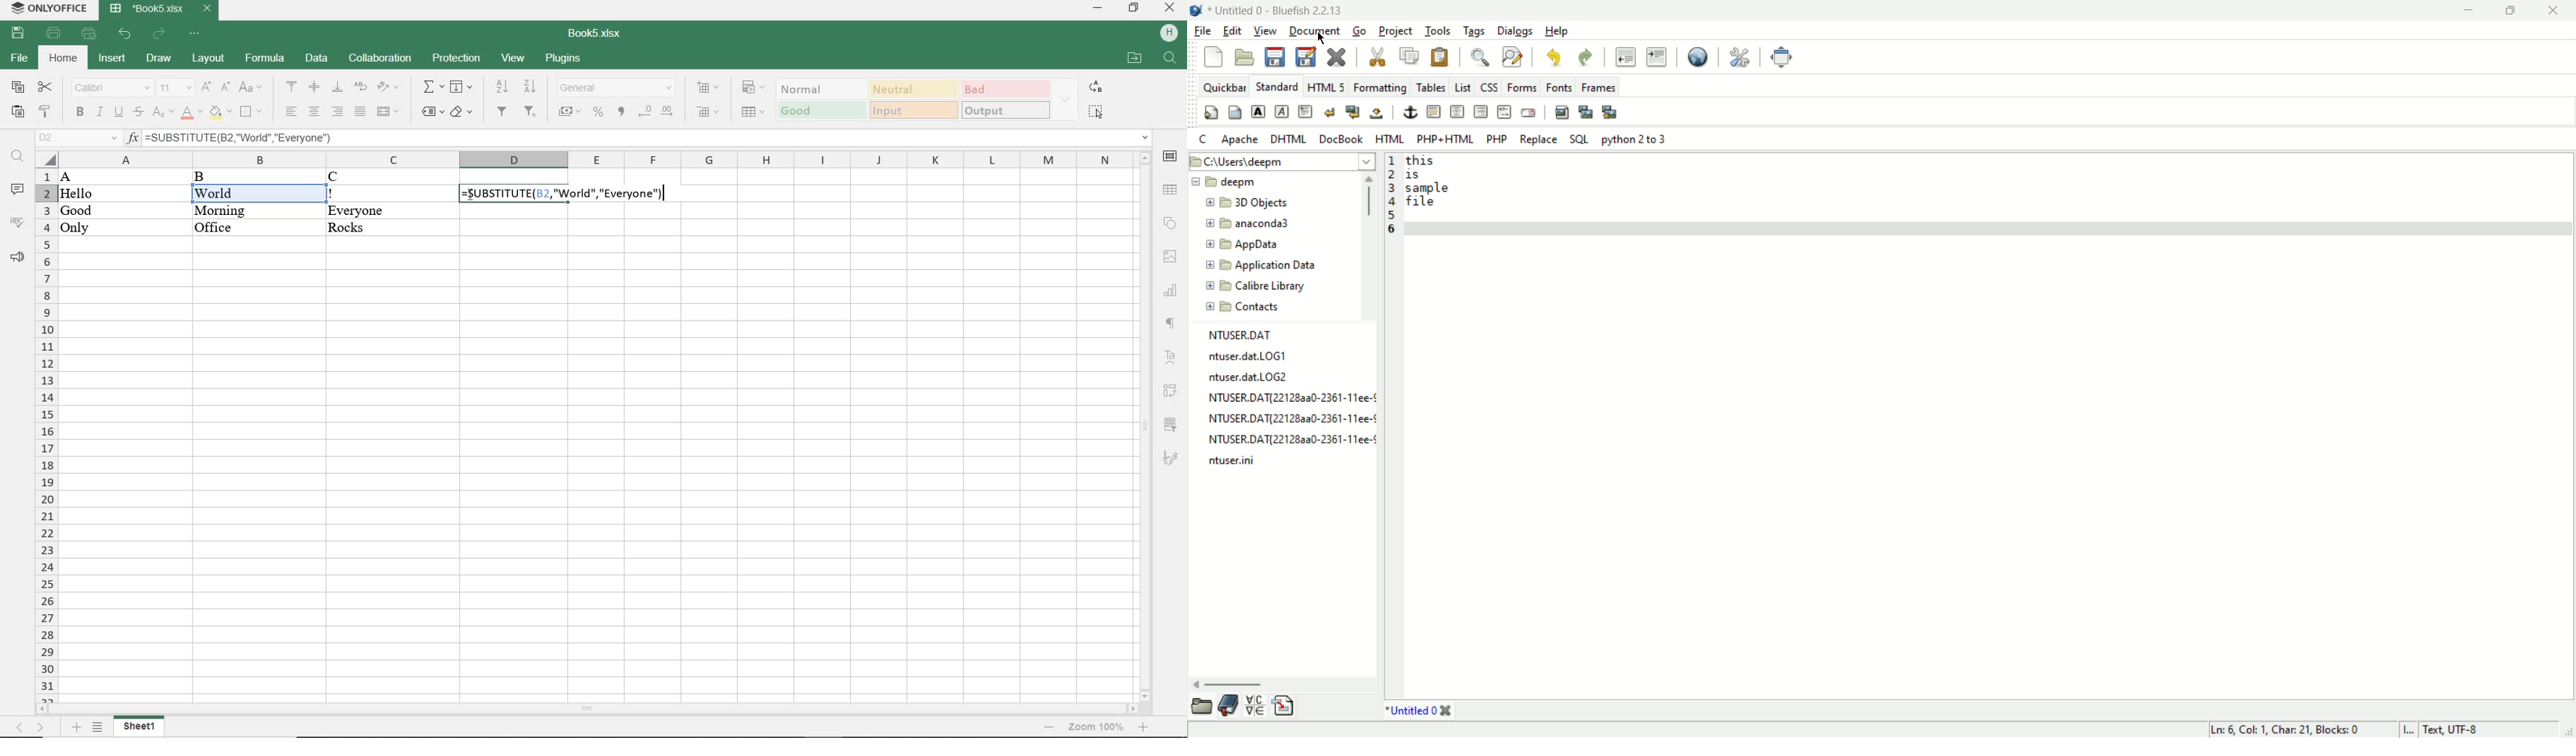 This screenshot has width=2576, height=756. What do you see at coordinates (78, 137) in the screenshot?
I see `name manager` at bounding box center [78, 137].